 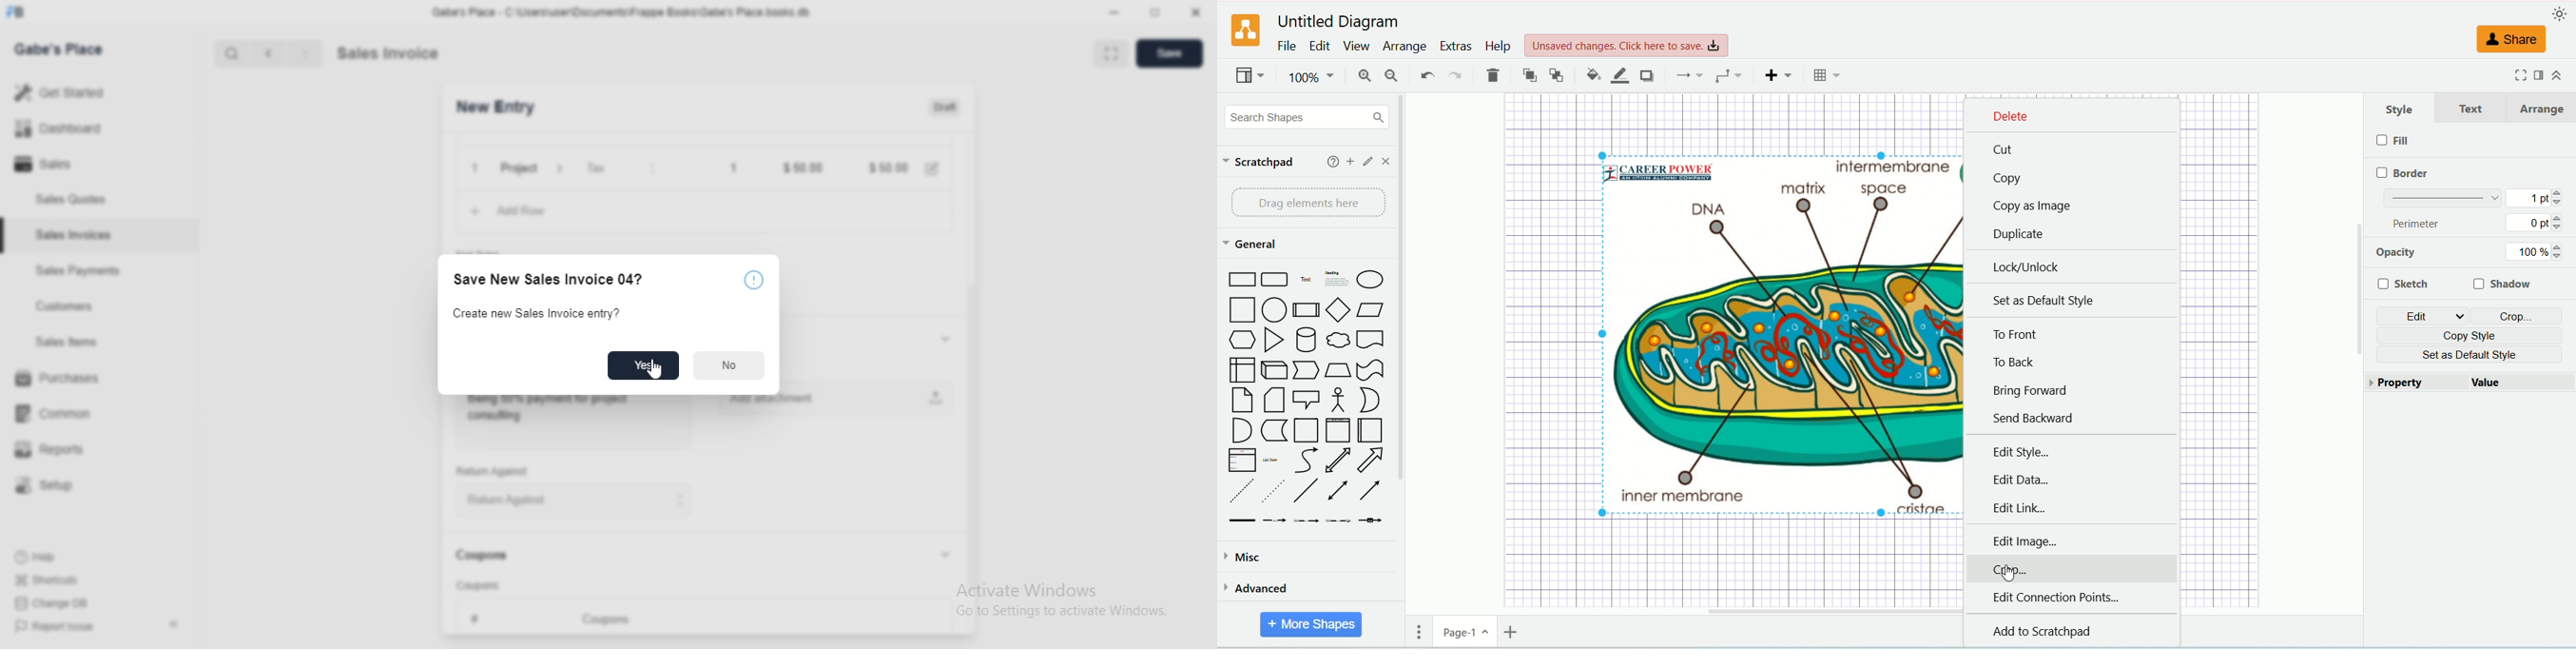 I want to click on cursor, so click(x=655, y=372).